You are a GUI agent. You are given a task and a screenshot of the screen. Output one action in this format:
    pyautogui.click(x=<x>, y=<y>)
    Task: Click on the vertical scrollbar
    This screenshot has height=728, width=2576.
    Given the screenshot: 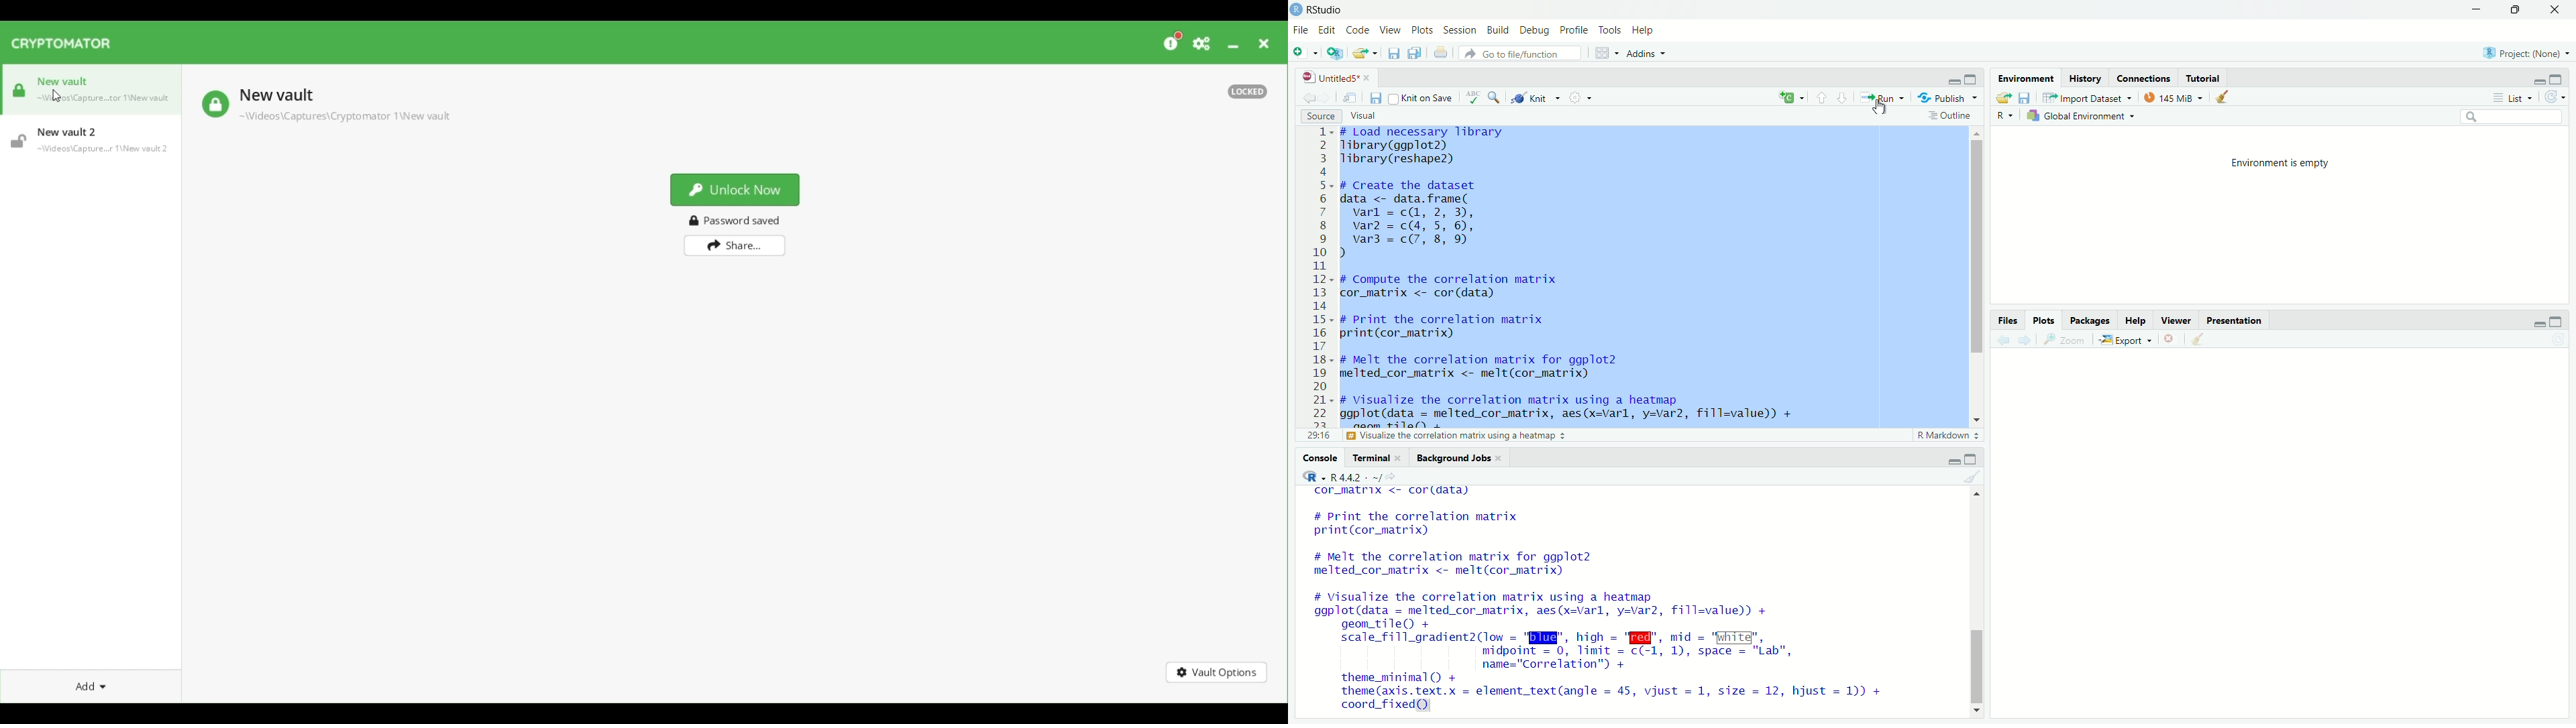 What is the action you would take?
    pyautogui.click(x=1978, y=668)
    